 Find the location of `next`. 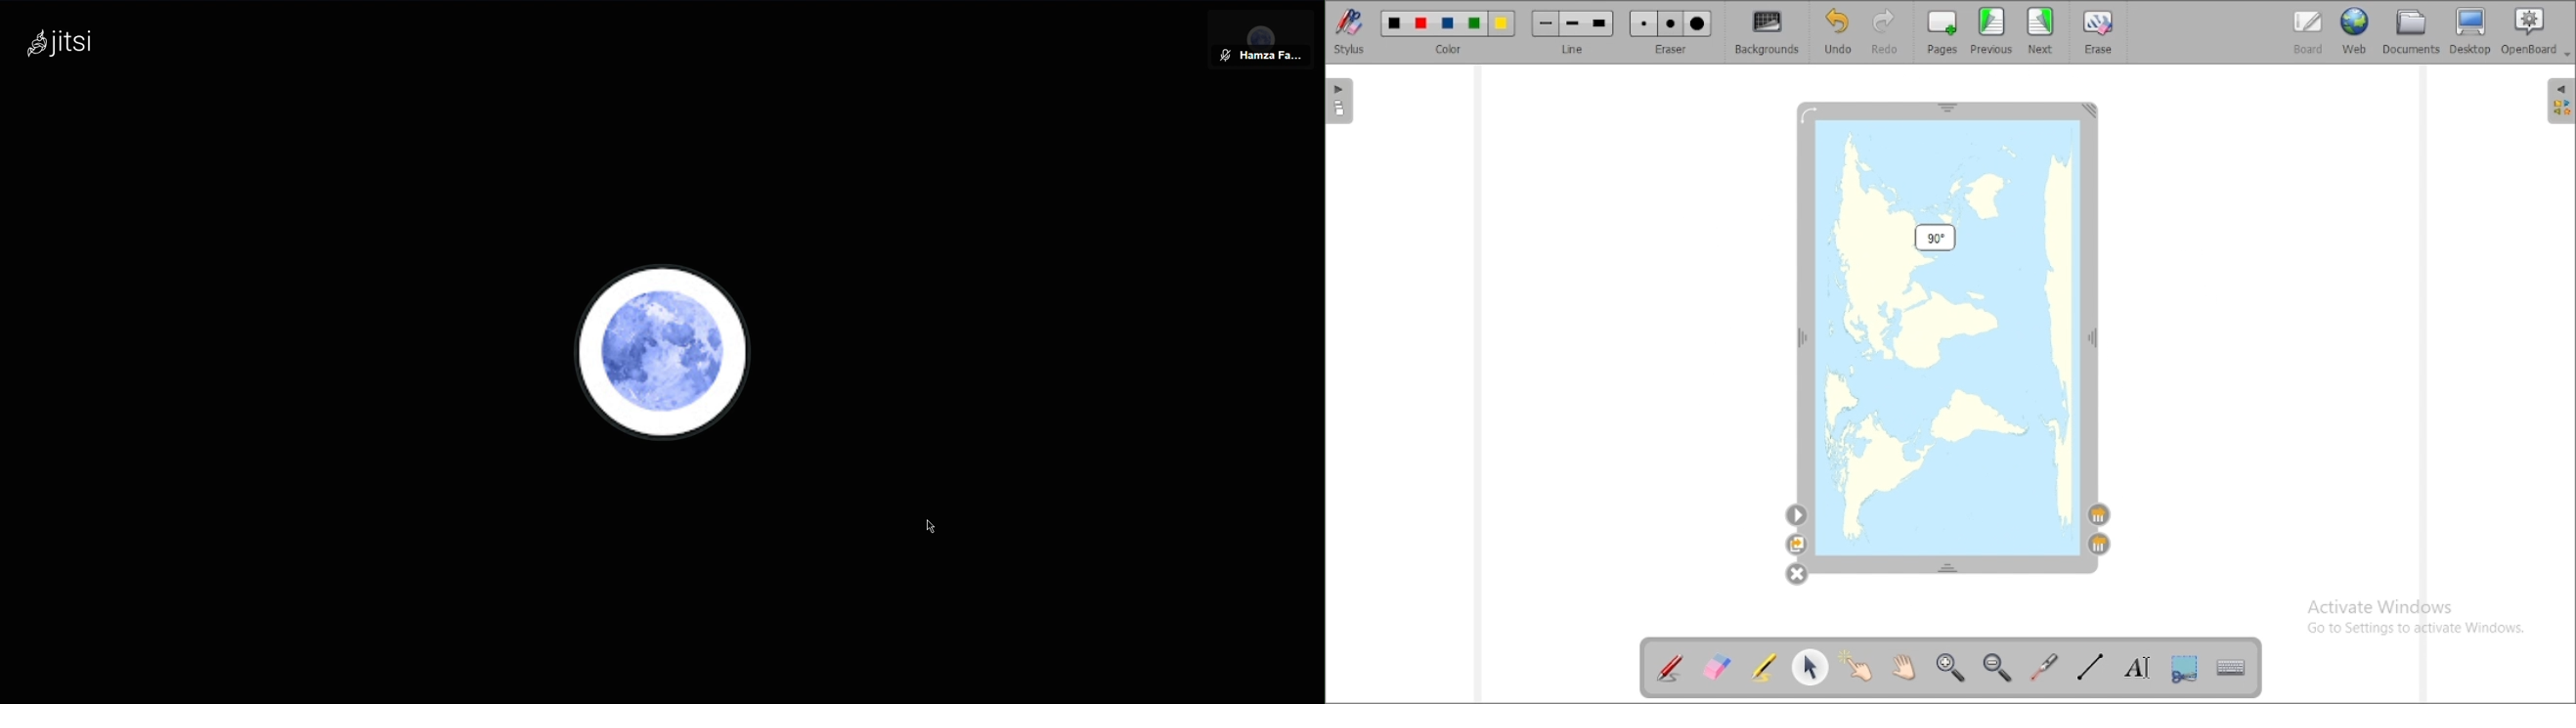

next is located at coordinates (2040, 30).